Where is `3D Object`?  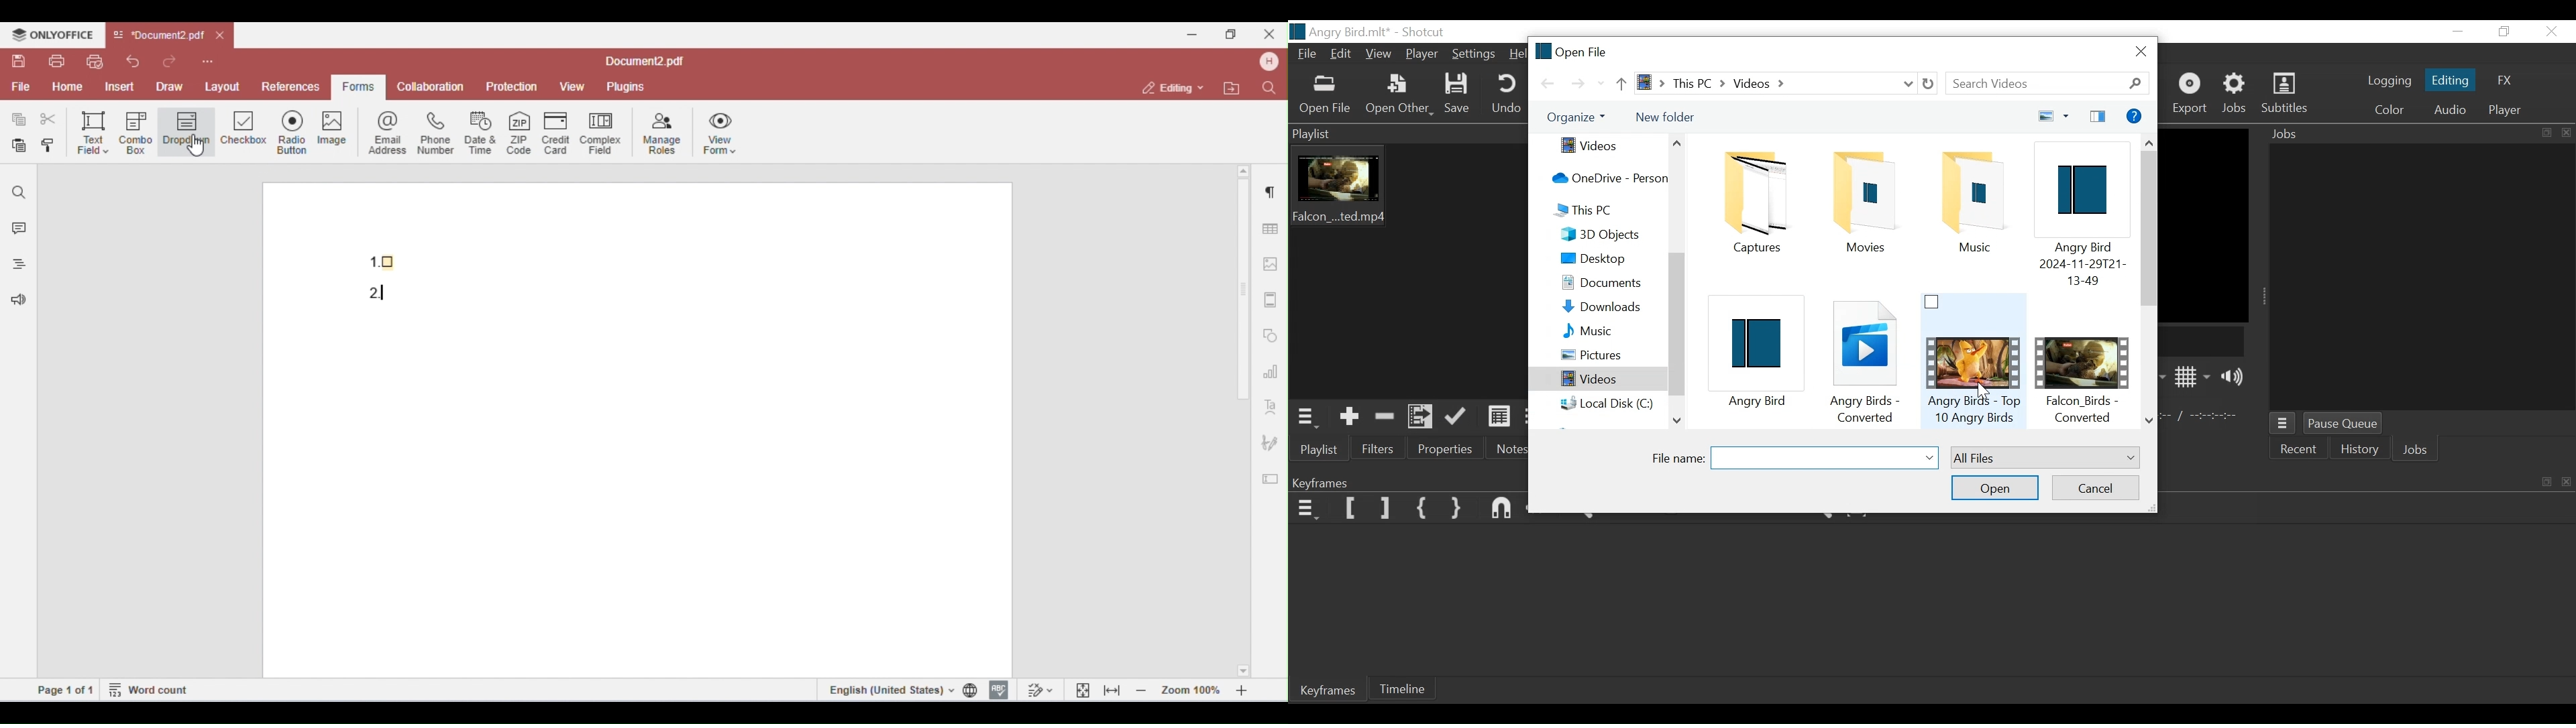
3D Object is located at coordinates (1607, 234).